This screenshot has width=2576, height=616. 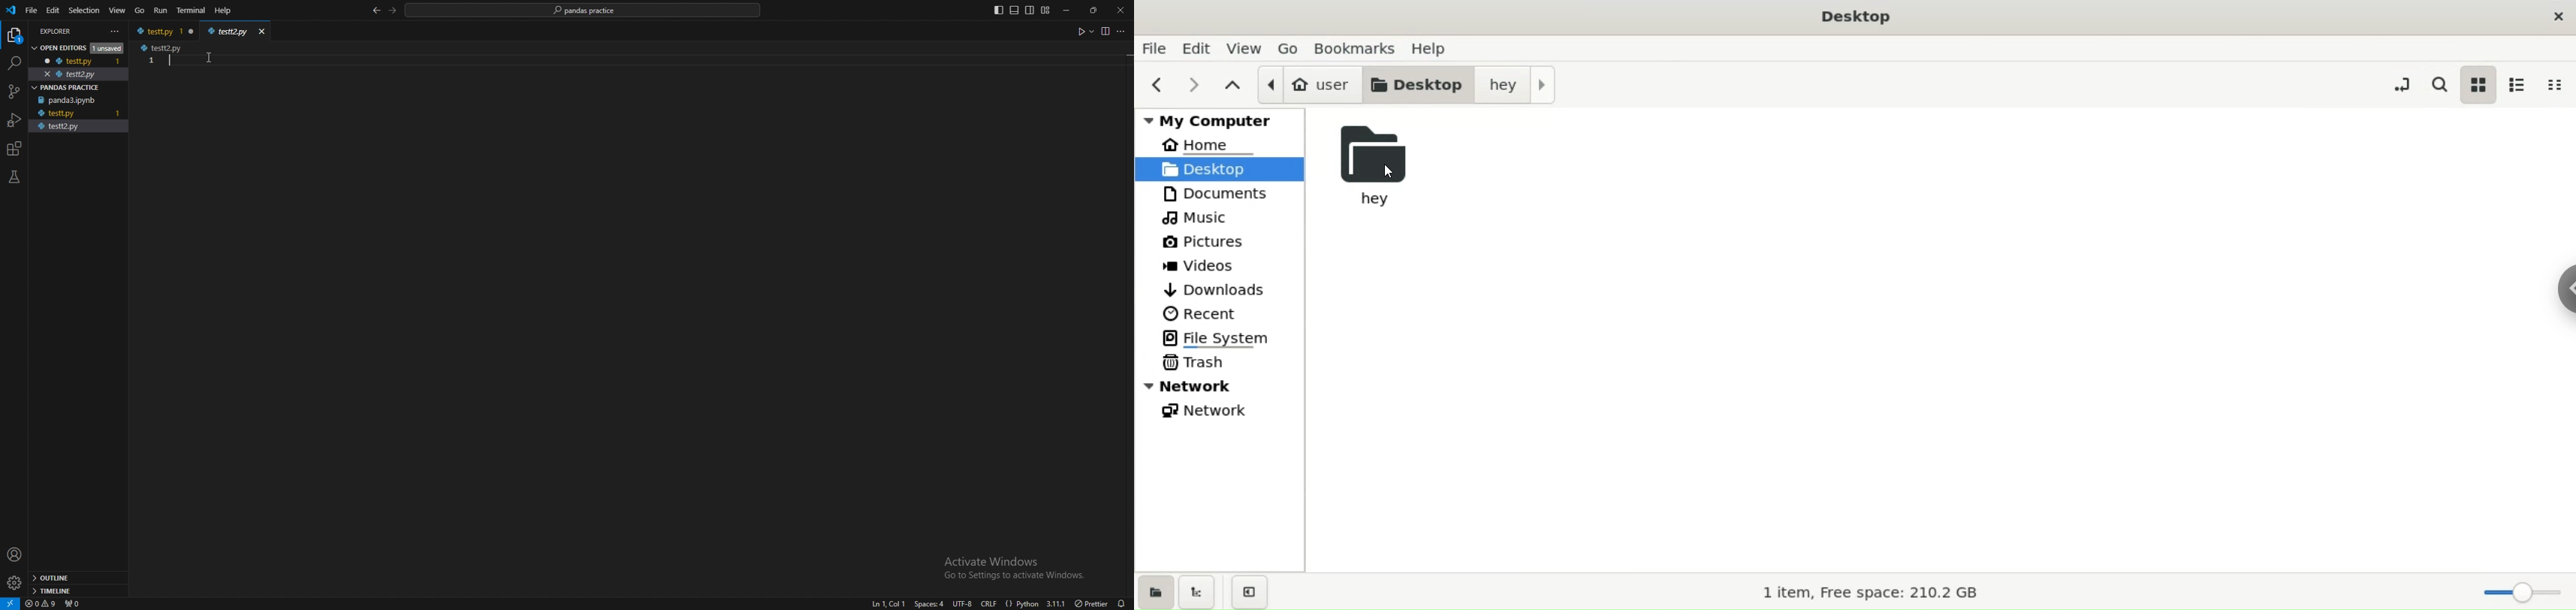 I want to click on settings, so click(x=15, y=583).